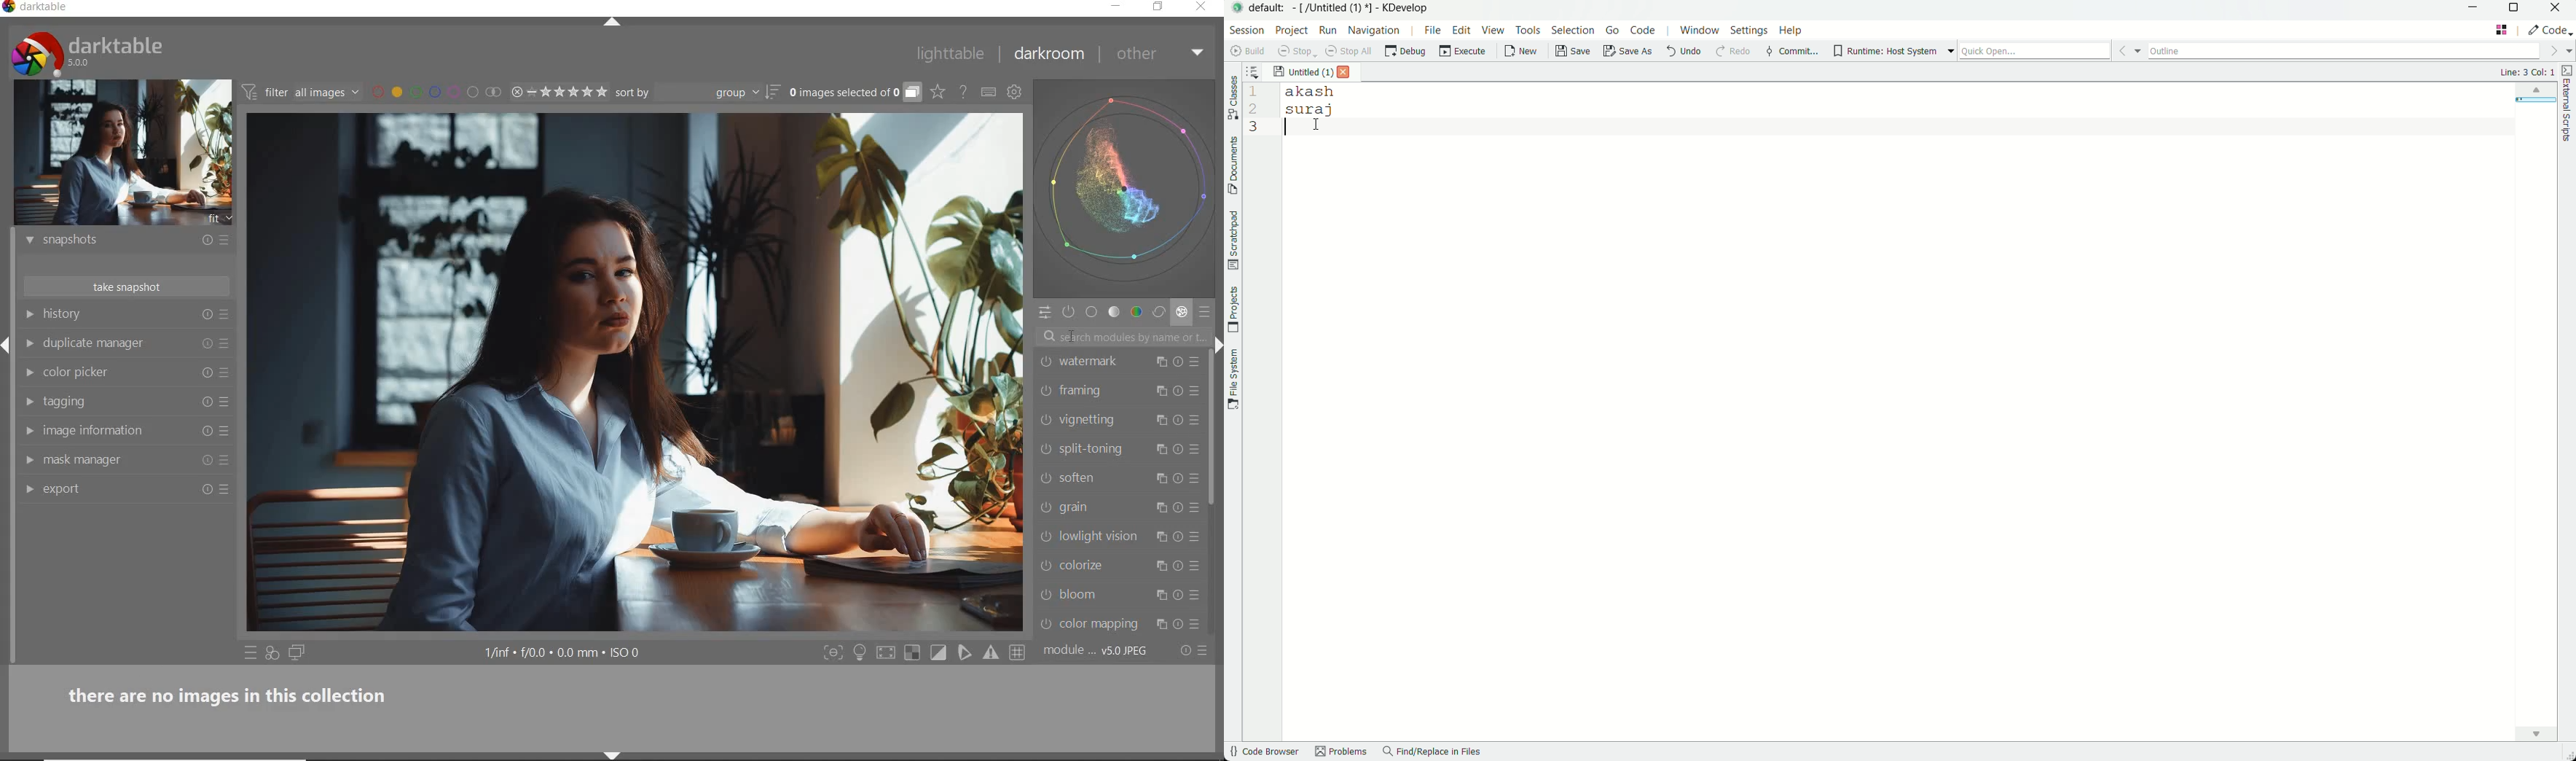 The height and width of the screenshot is (784, 2576). What do you see at coordinates (1045, 391) in the screenshot?
I see `'framing' is switched off` at bounding box center [1045, 391].